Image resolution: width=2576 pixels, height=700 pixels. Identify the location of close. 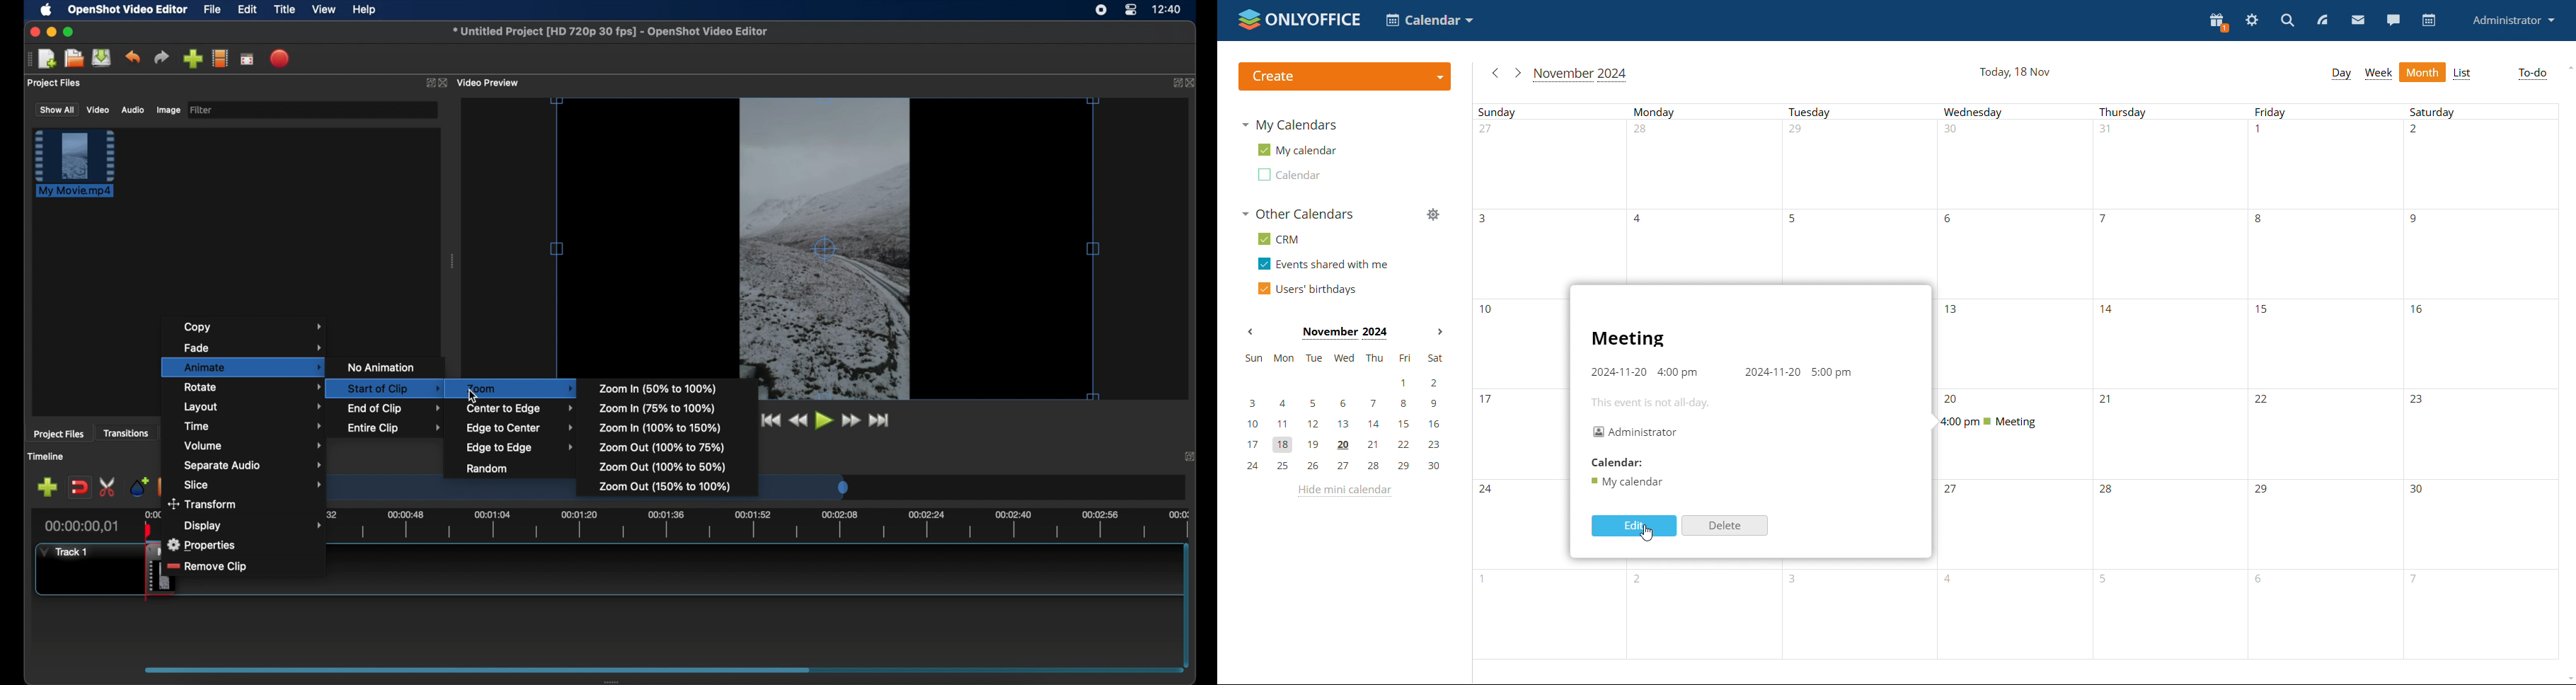
(443, 83).